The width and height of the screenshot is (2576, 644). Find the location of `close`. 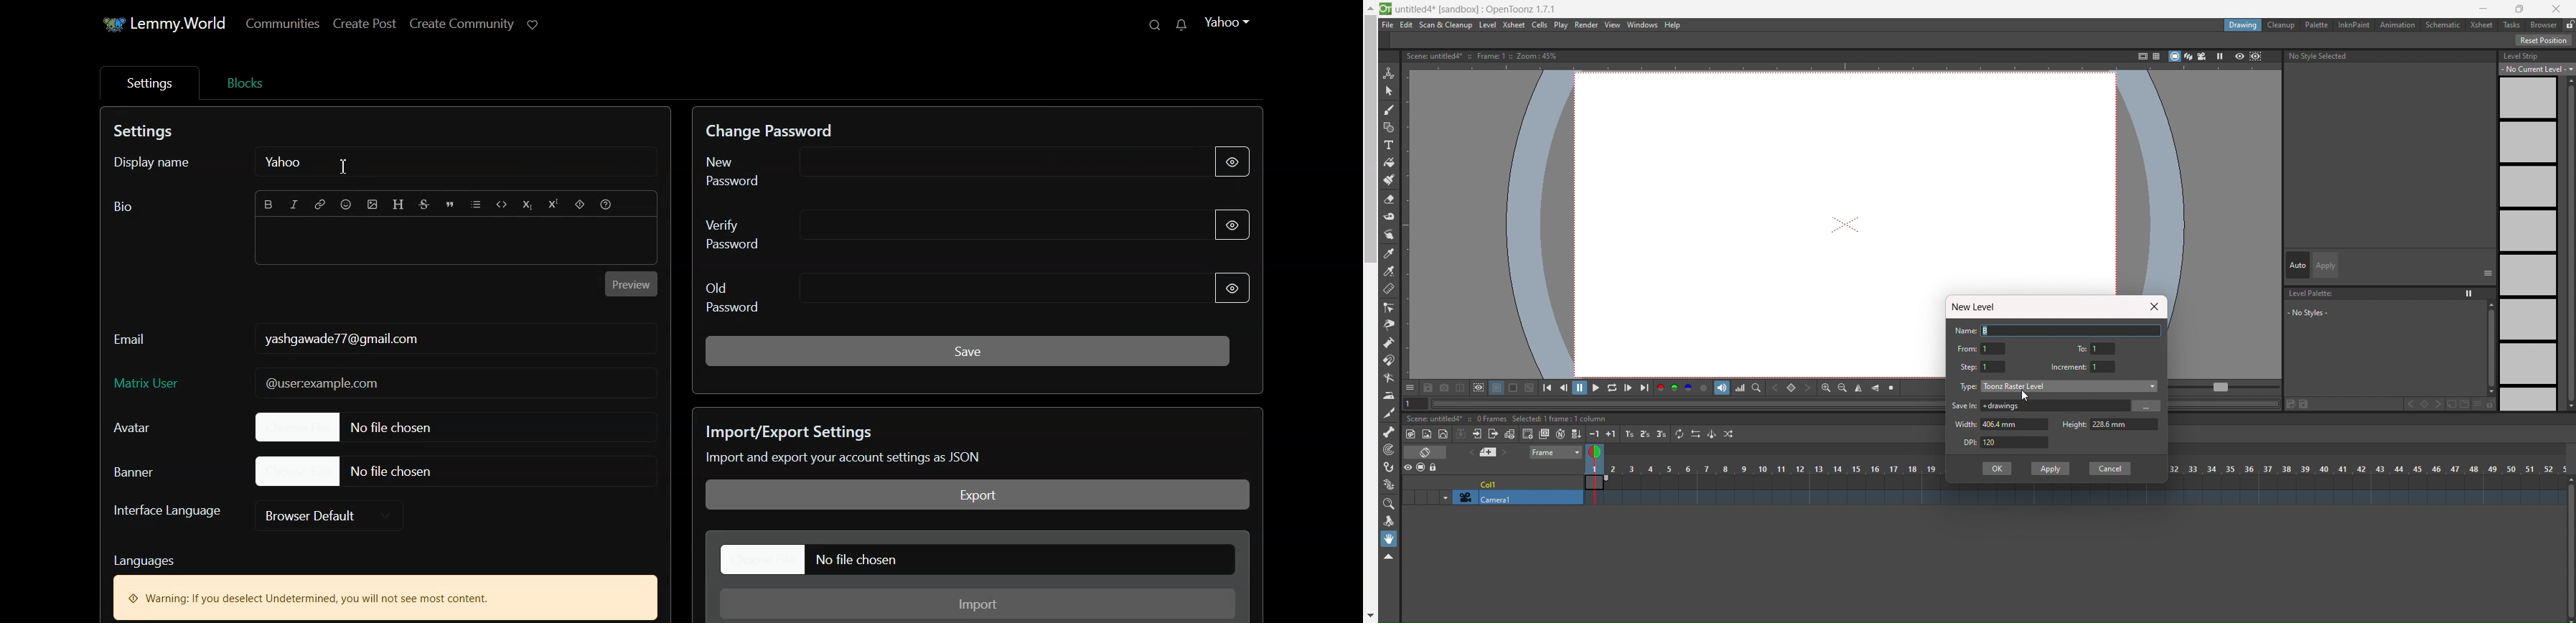

close is located at coordinates (2558, 9).